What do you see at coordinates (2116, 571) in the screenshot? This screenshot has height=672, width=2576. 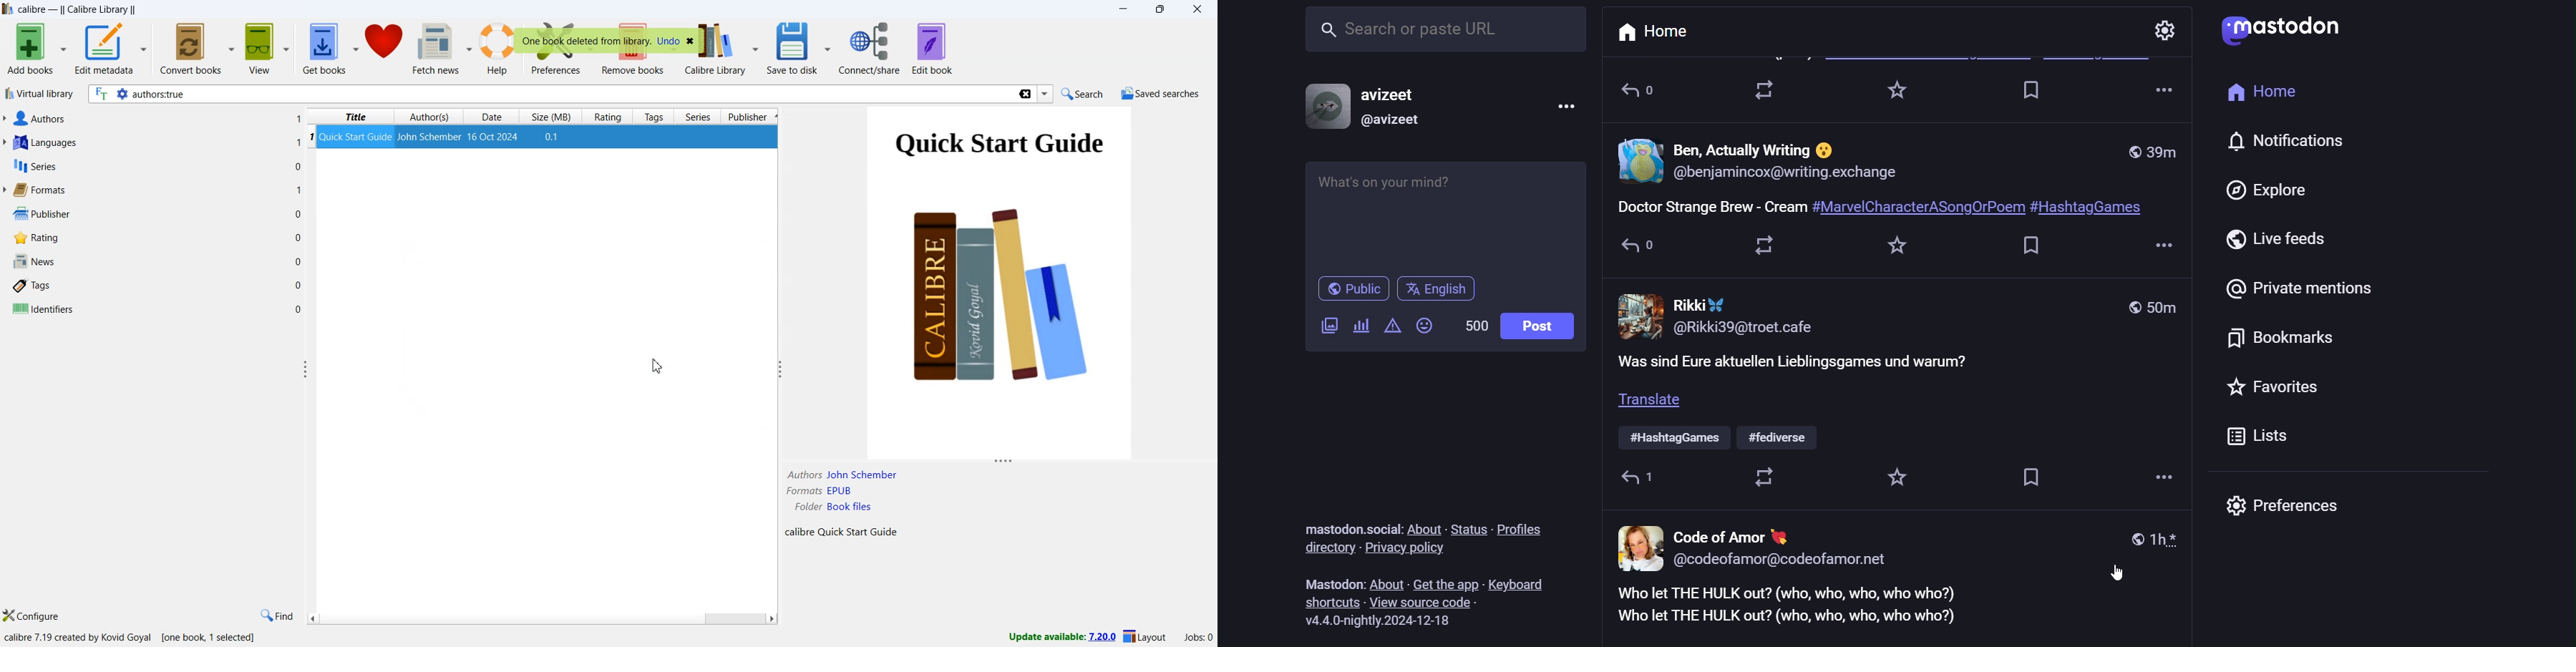 I see `cursor` at bounding box center [2116, 571].